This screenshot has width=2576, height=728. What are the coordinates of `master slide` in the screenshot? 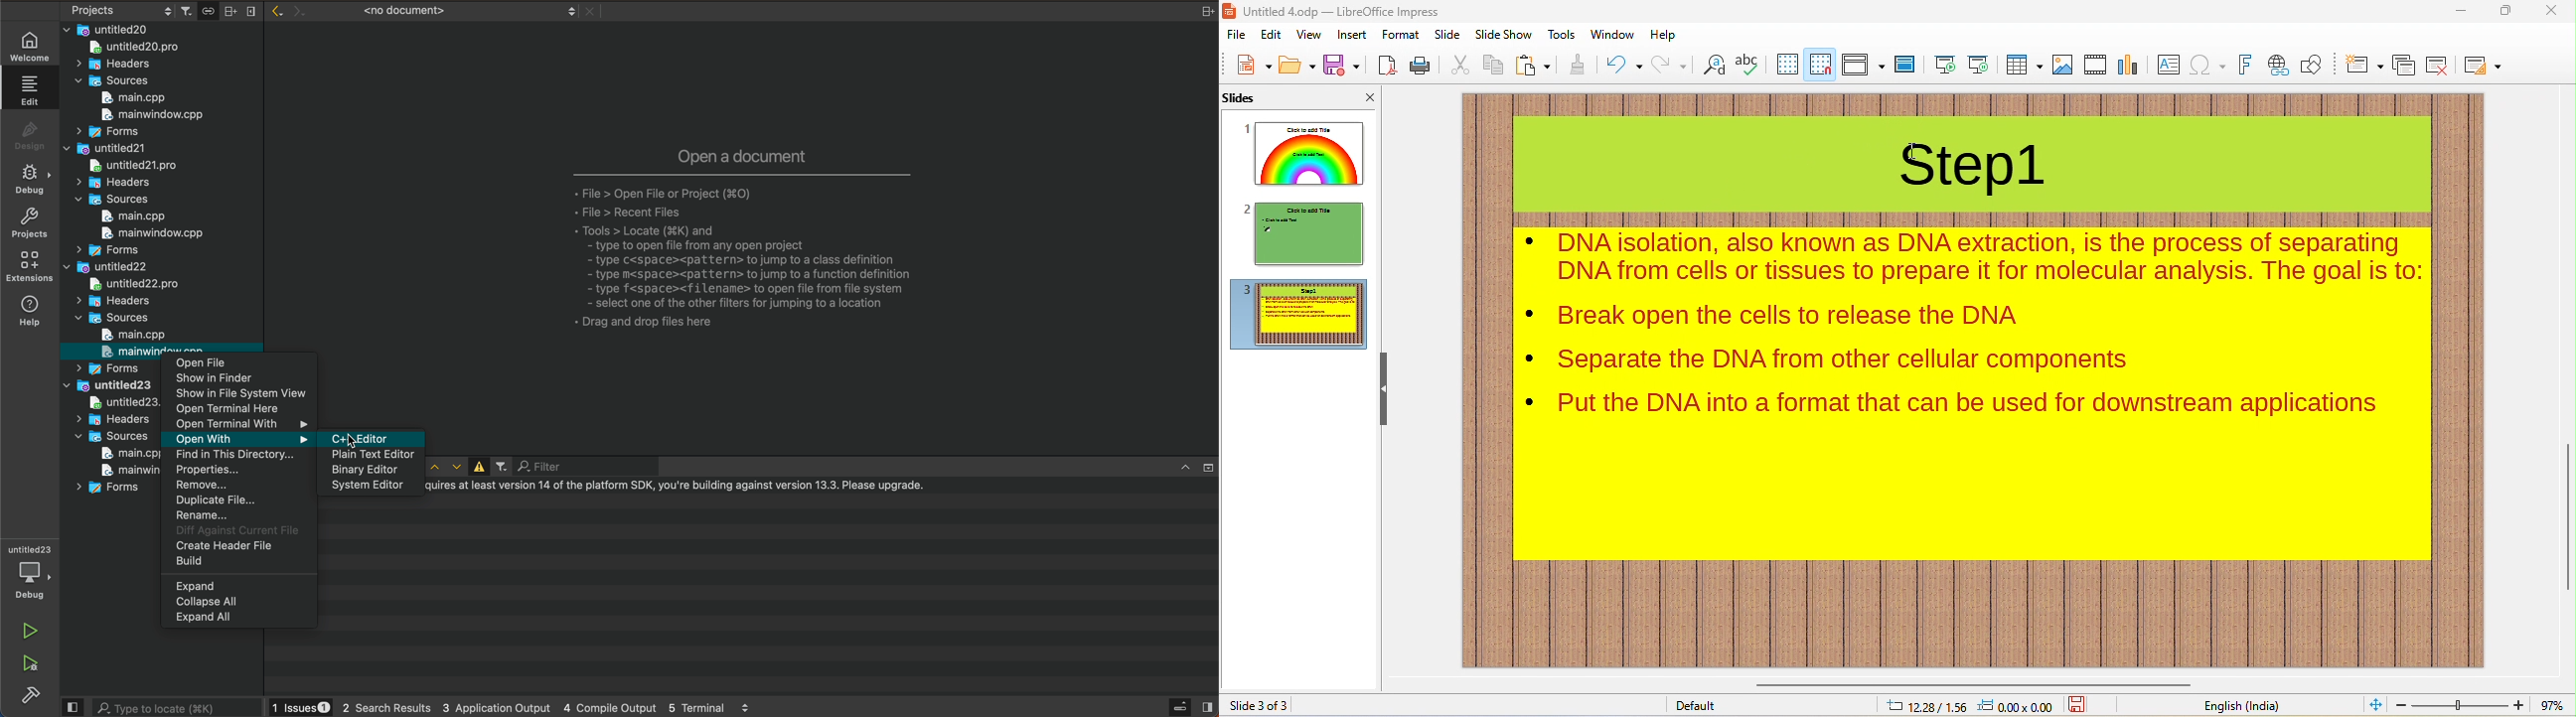 It's located at (1905, 66).